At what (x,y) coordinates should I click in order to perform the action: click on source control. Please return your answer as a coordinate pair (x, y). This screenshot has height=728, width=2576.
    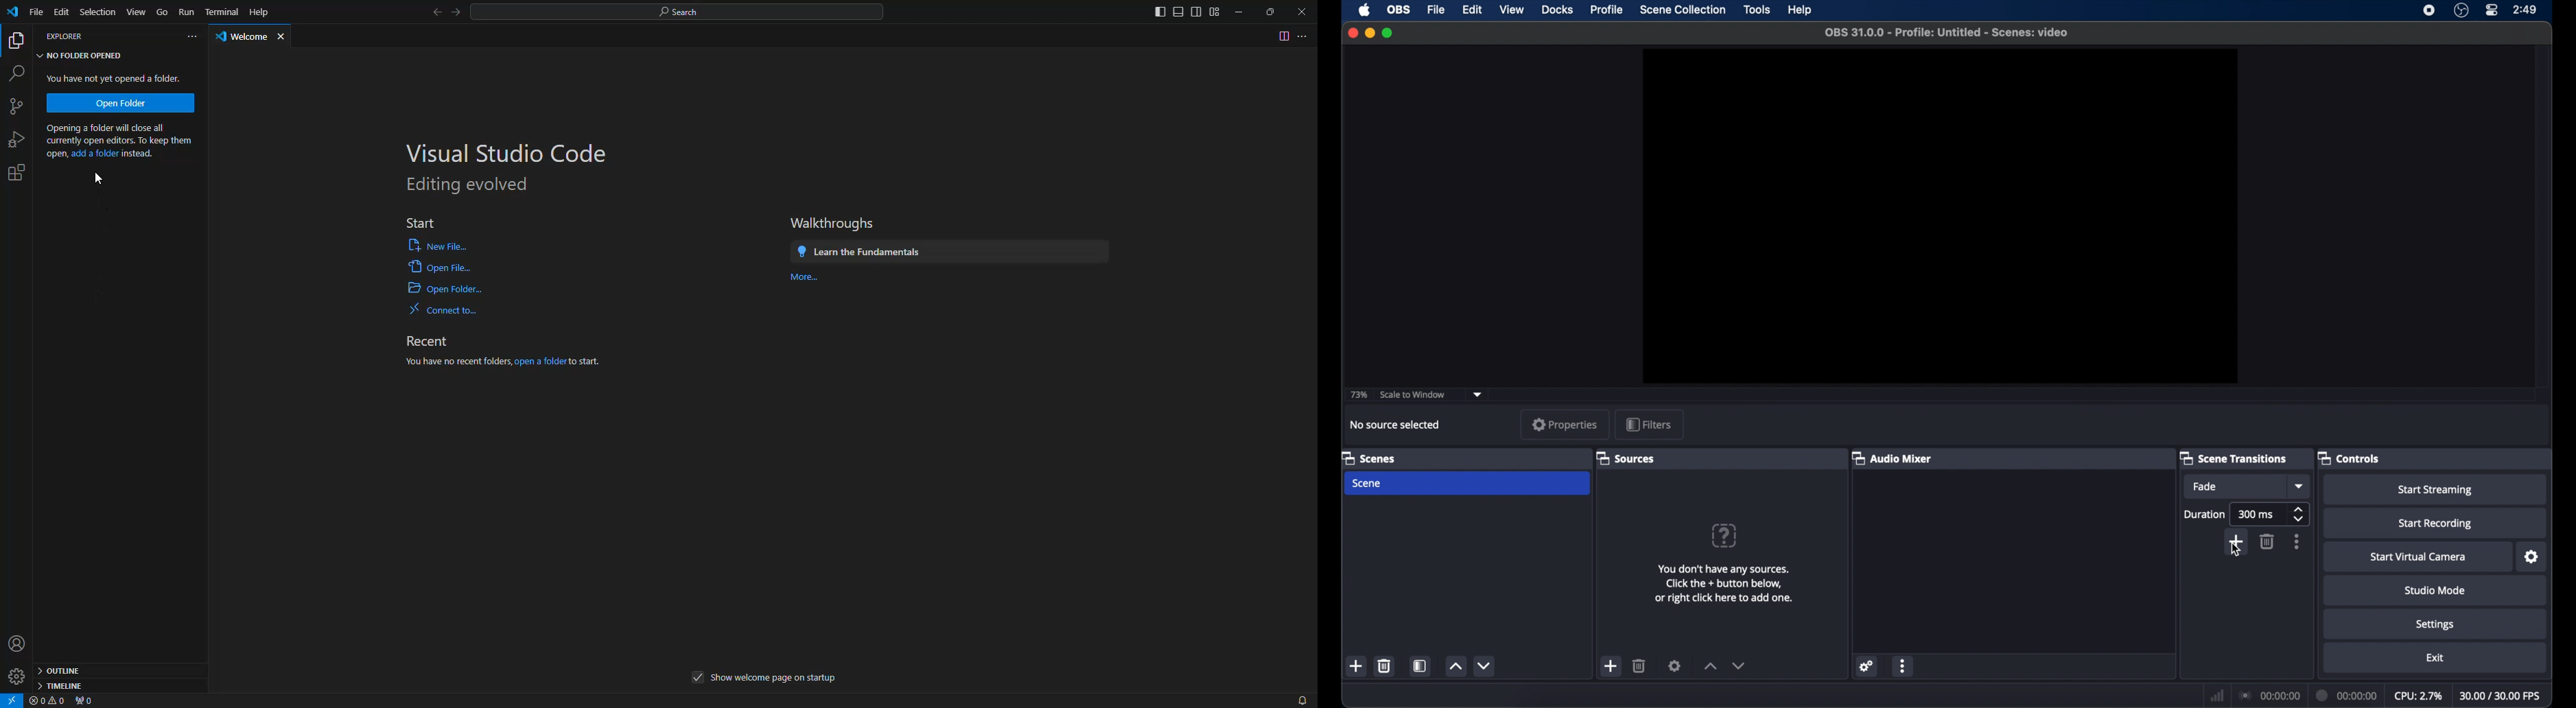
    Looking at the image, I should click on (21, 107).